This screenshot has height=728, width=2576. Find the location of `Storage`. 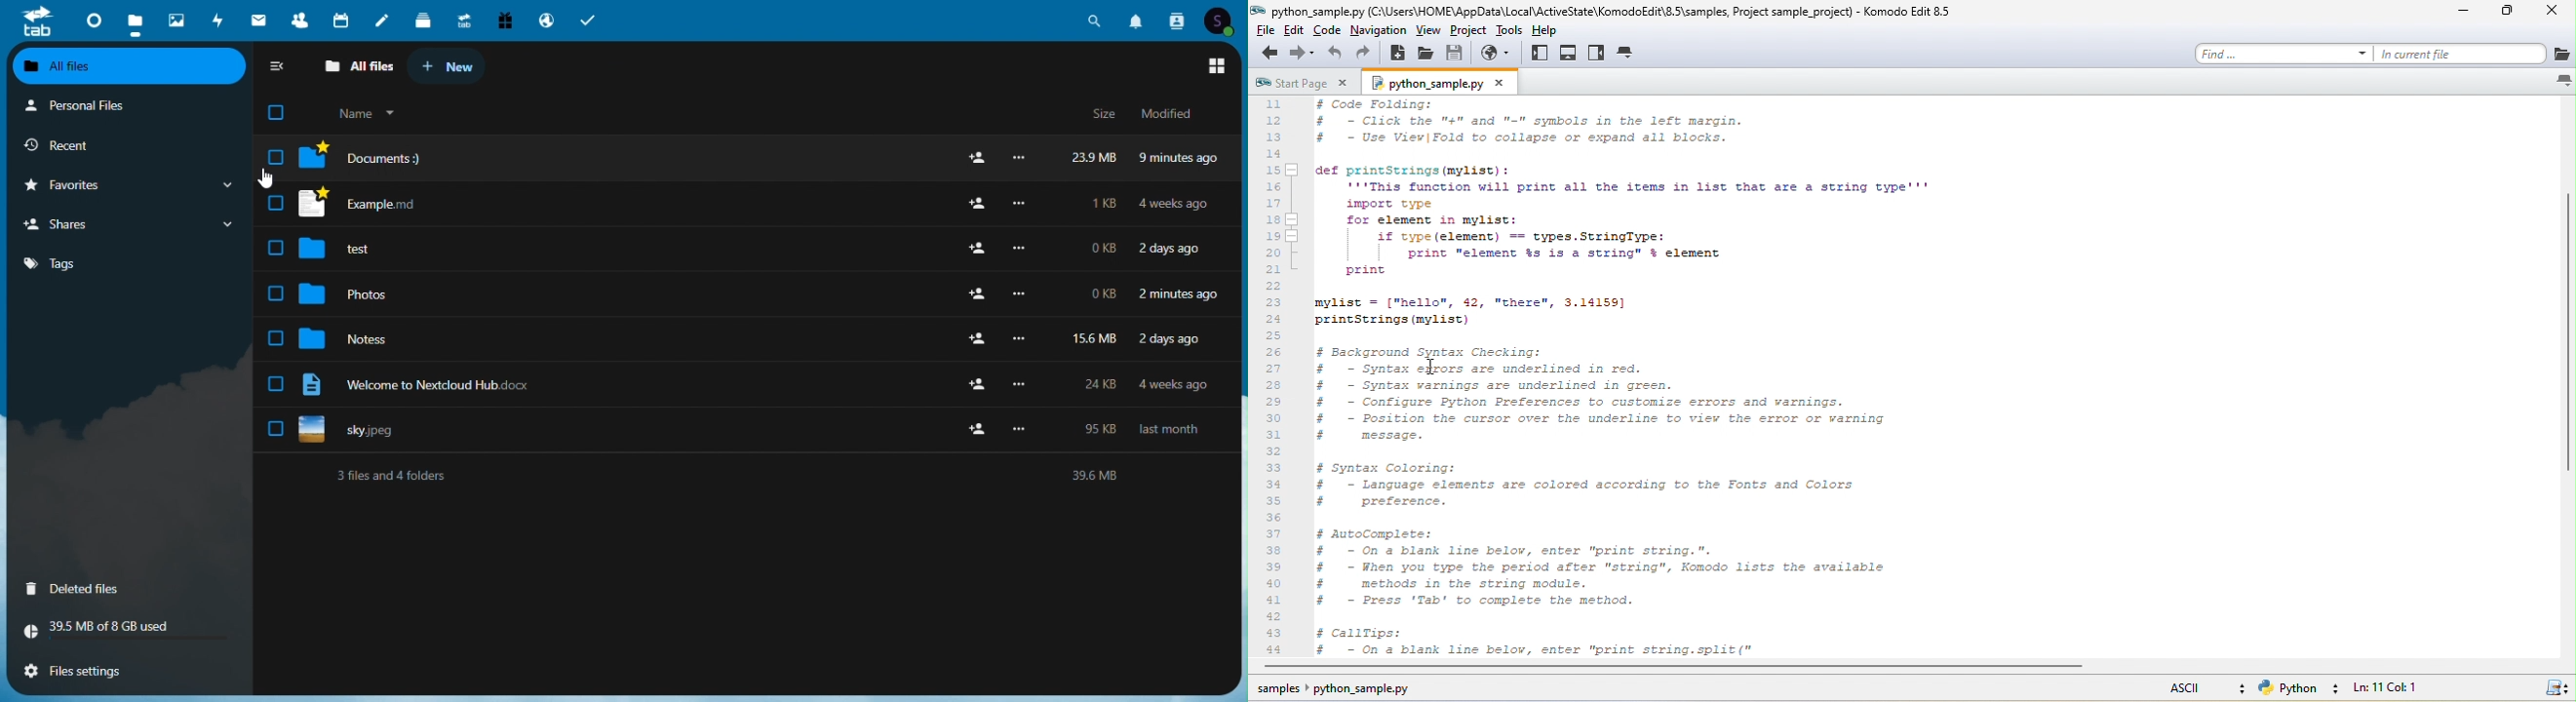

Storage is located at coordinates (128, 632).